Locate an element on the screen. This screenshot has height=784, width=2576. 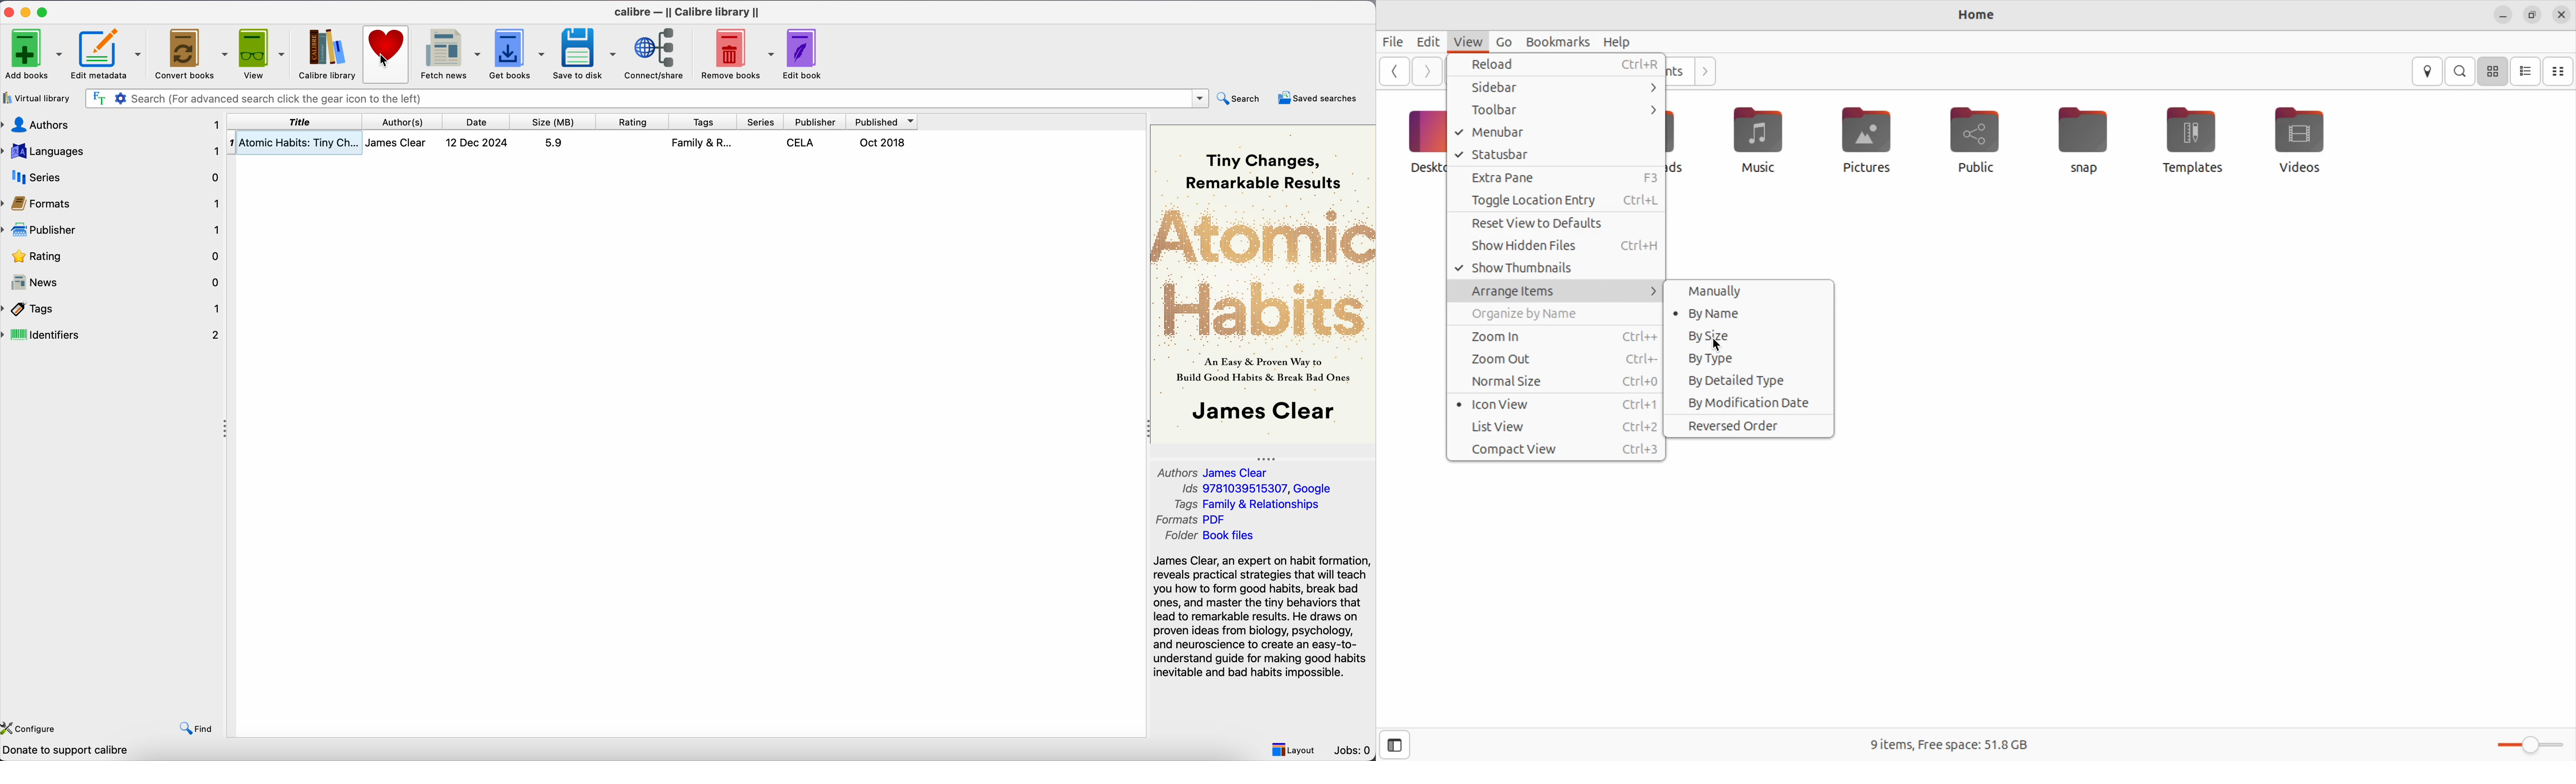
close program is located at coordinates (9, 12).